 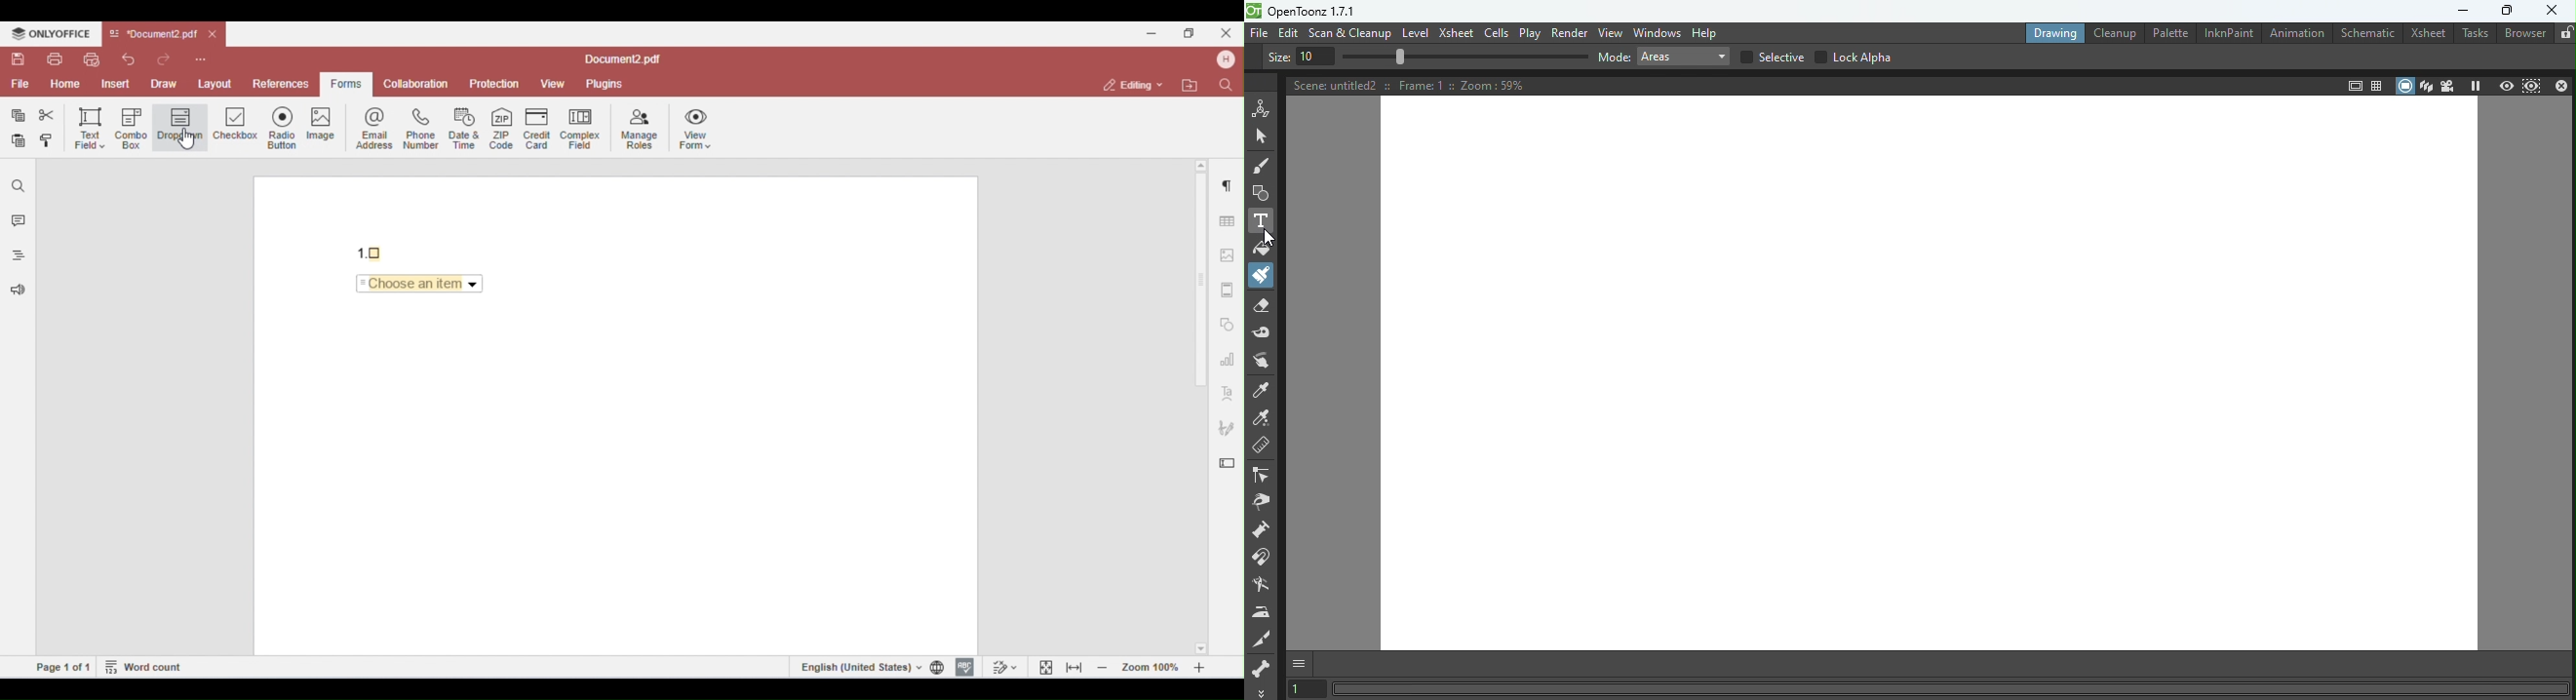 What do you see at coordinates (1261, 505) in the screenshot?
I see `Pinch tool` at bounding box center [1261, 505].